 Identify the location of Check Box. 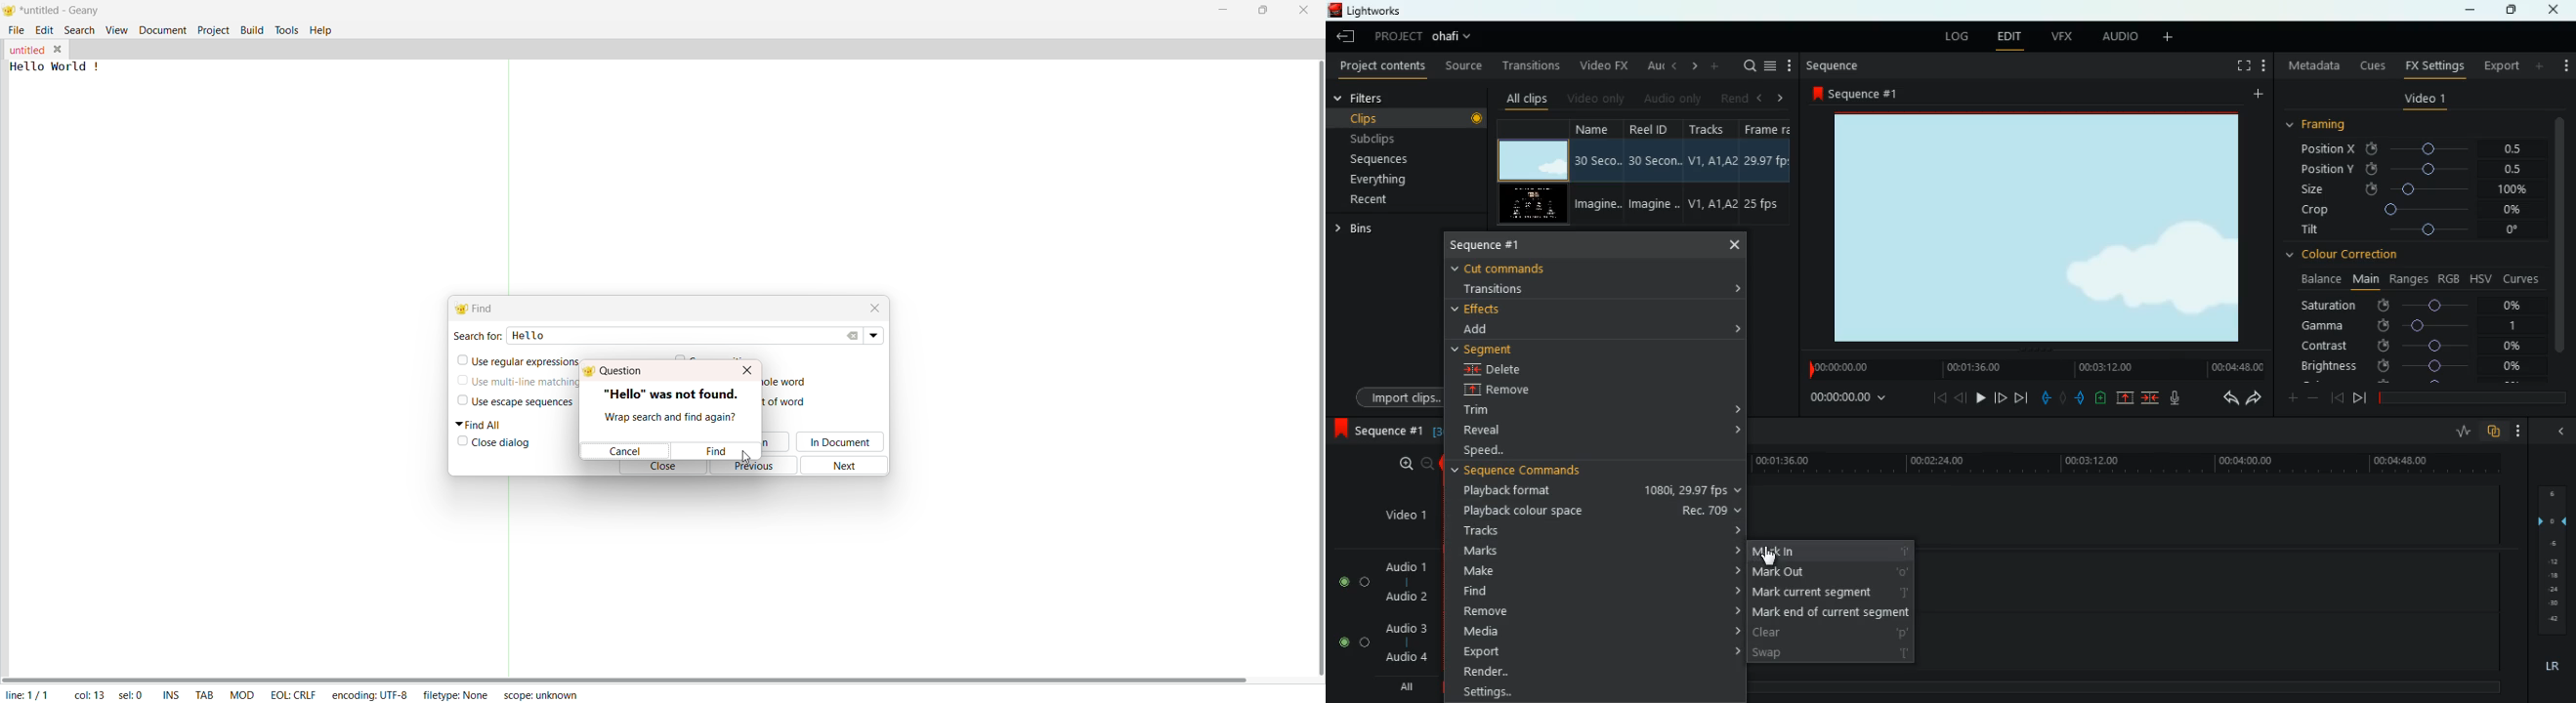
(459, 383).